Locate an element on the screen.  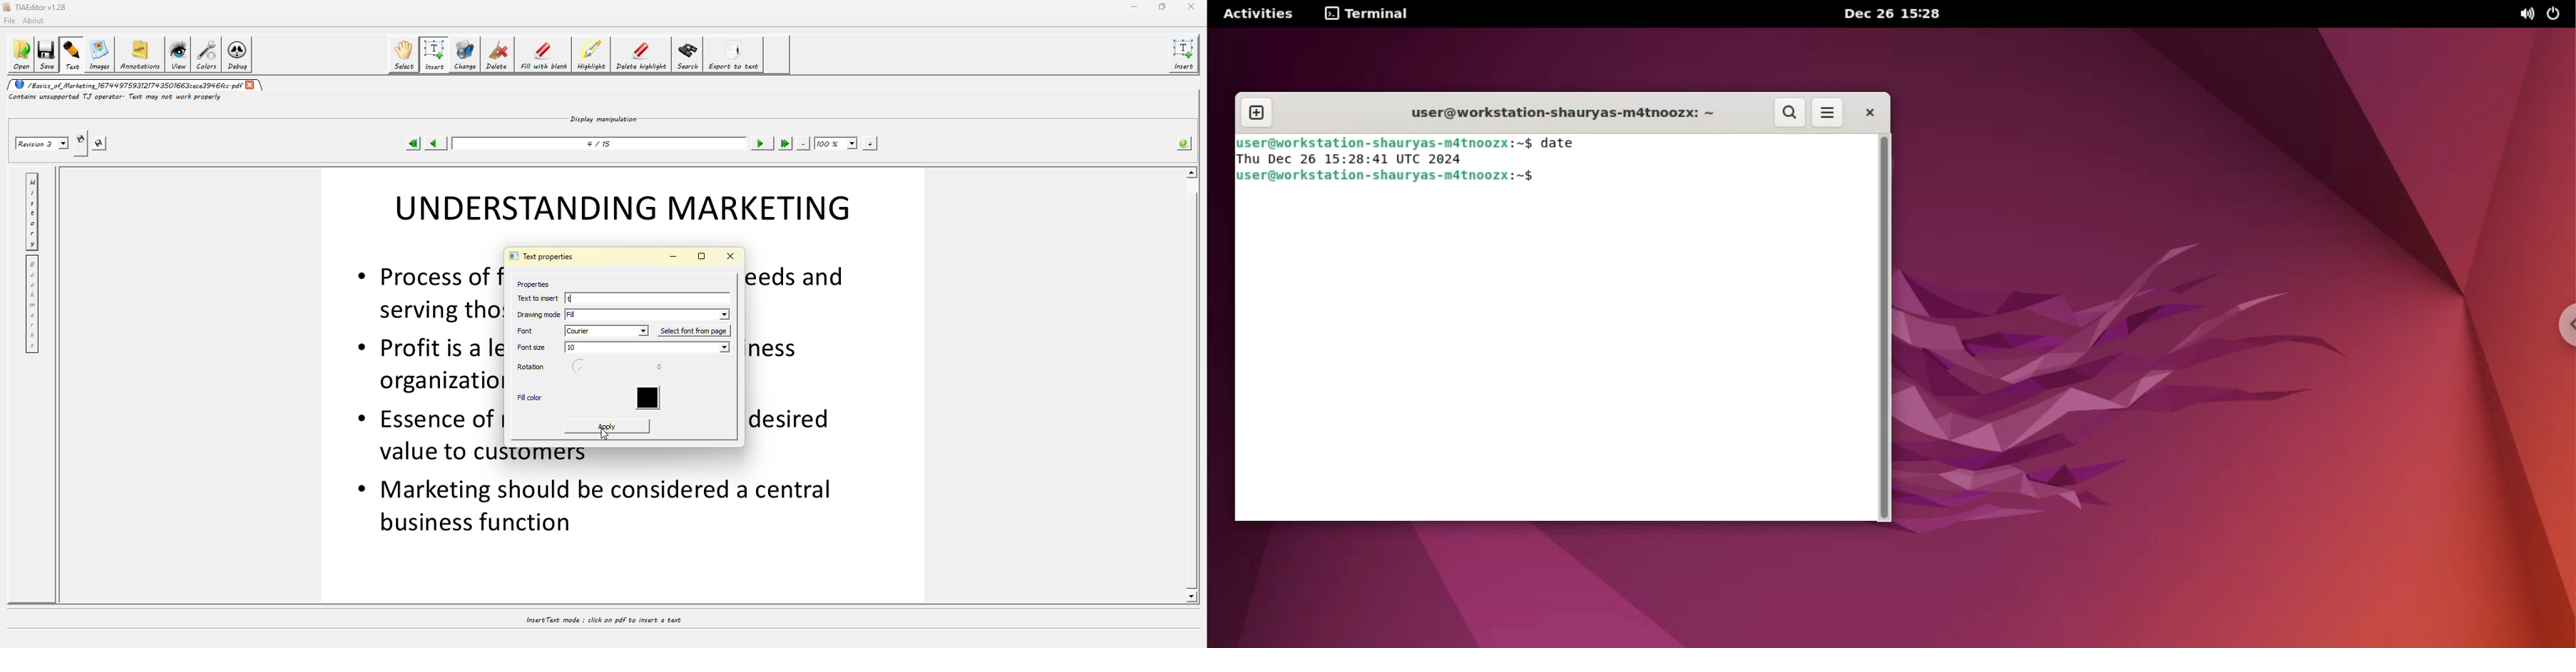
contains unsupported TJ operator text may not work properly is located at coordinates (117, 99).